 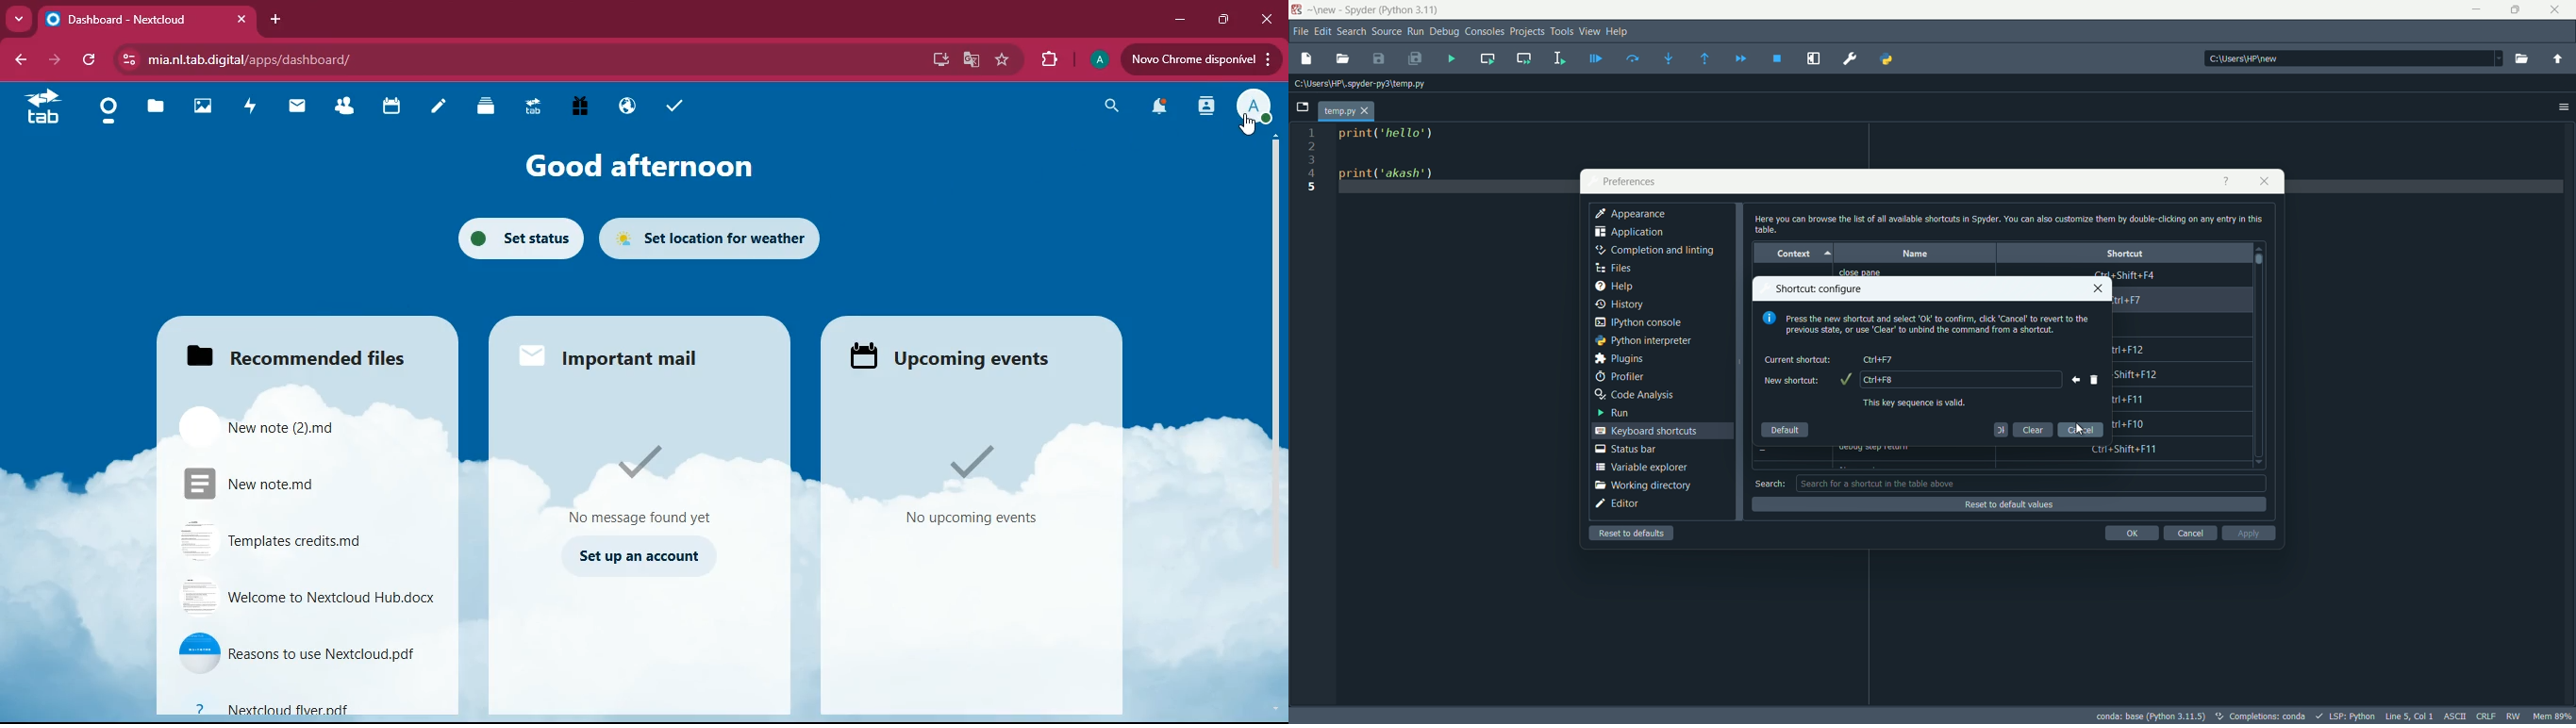 What do you see at coordinates (1595, 60) in the screenshot?
I see `debug file` at bounding box center [1595, 60].